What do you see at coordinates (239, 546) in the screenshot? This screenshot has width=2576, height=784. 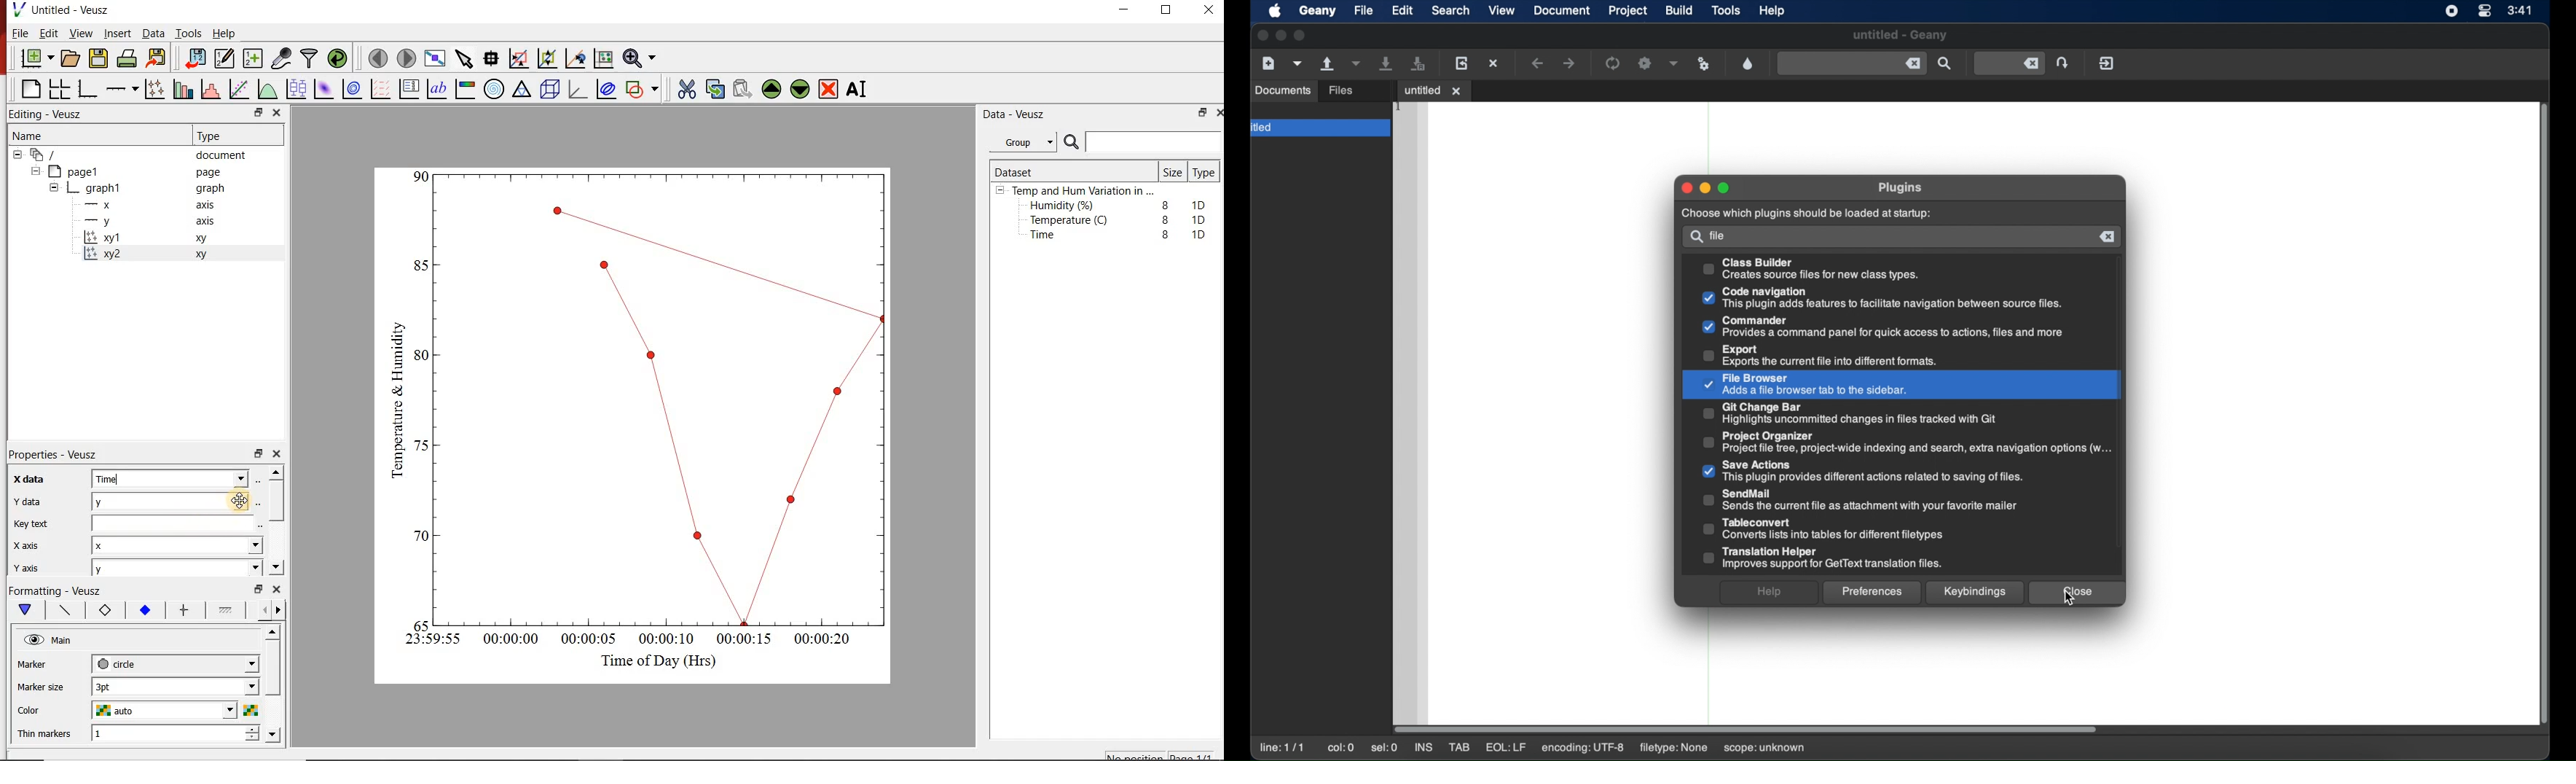 I see `x axis dropdown` at bounding box center [239, 546].